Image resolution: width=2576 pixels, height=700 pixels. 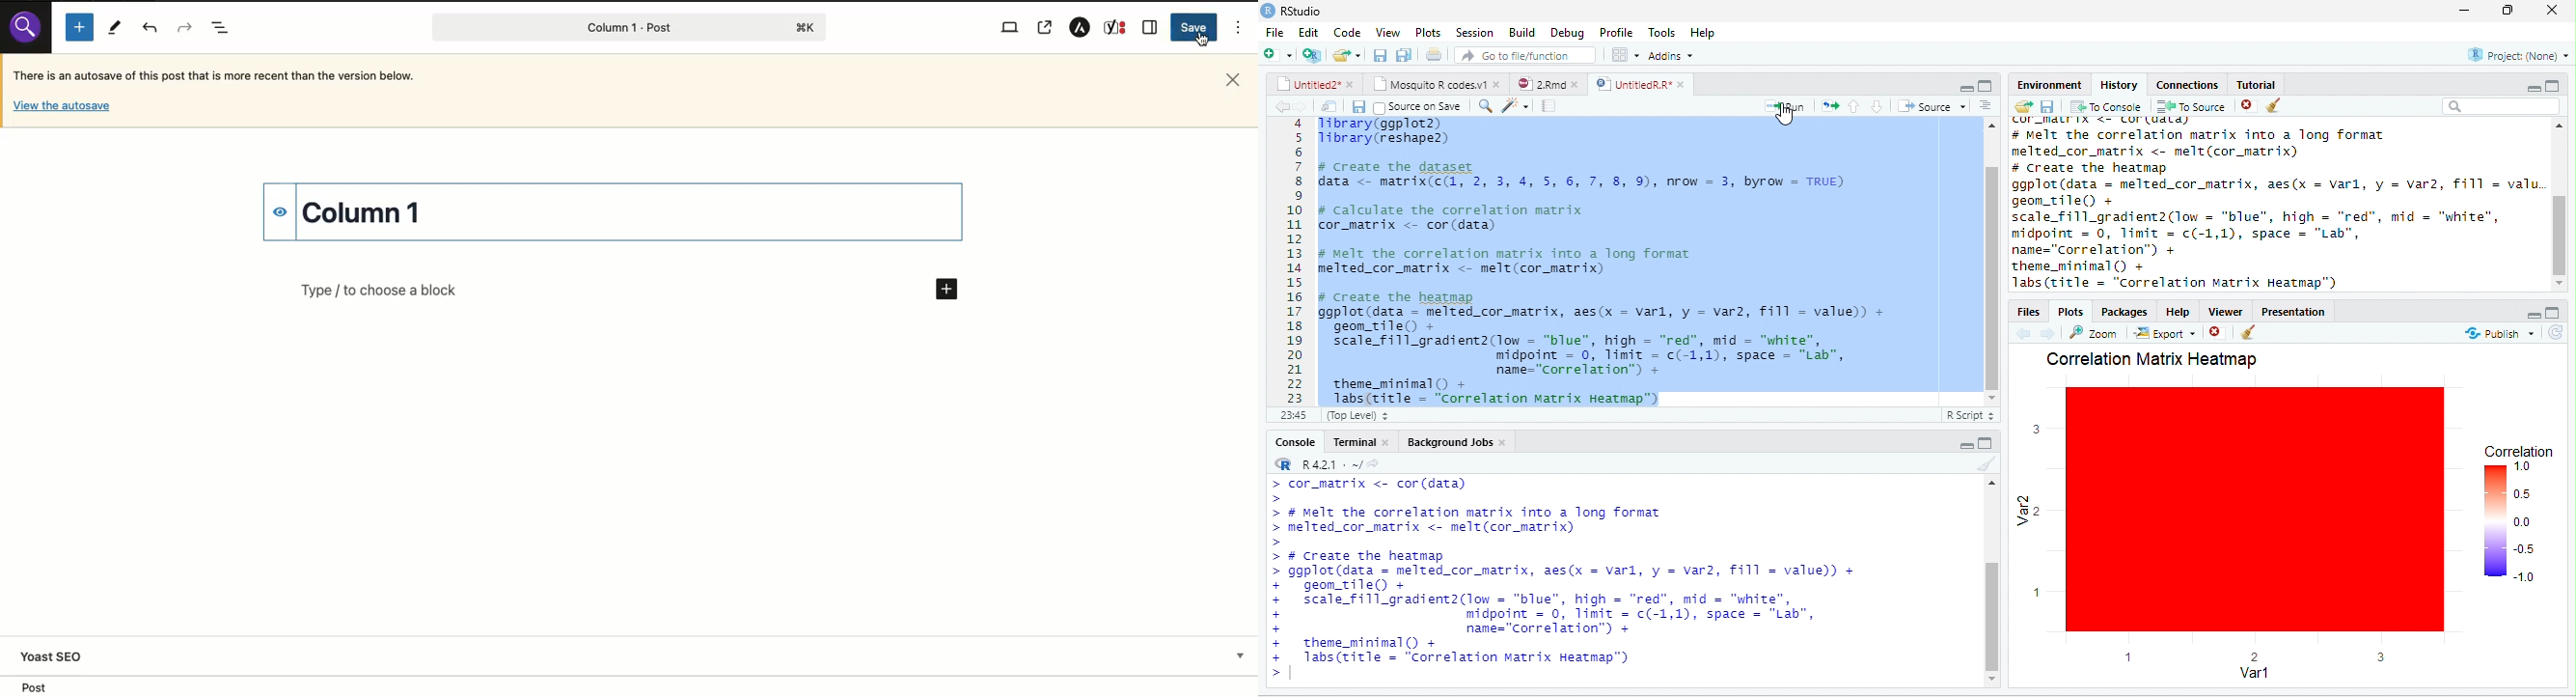 I want to click on > COr_magrix <= cor(ema)

>

> # Melt the correlation matrix into a long format

> melted_cor_matrix <- melt(cor_matrix)

>

> # Create the heatmap

> ggplot(data = melted_cor_matrix, aes(x = varl, y = var2, fill = value)) +
+ geom_tile( +

+ scale_fill_gradient2(low = “blue”, high = “red”, mid = "white",

+ midpoint = 0, limit = c(-1,1), space = "Lab",
+ name="Correlation”) +

+ theme_minimalQ +

+ labs(tritle = "Correlation watrix Heatmap™)

> 1, so click(x=1612, y=584).